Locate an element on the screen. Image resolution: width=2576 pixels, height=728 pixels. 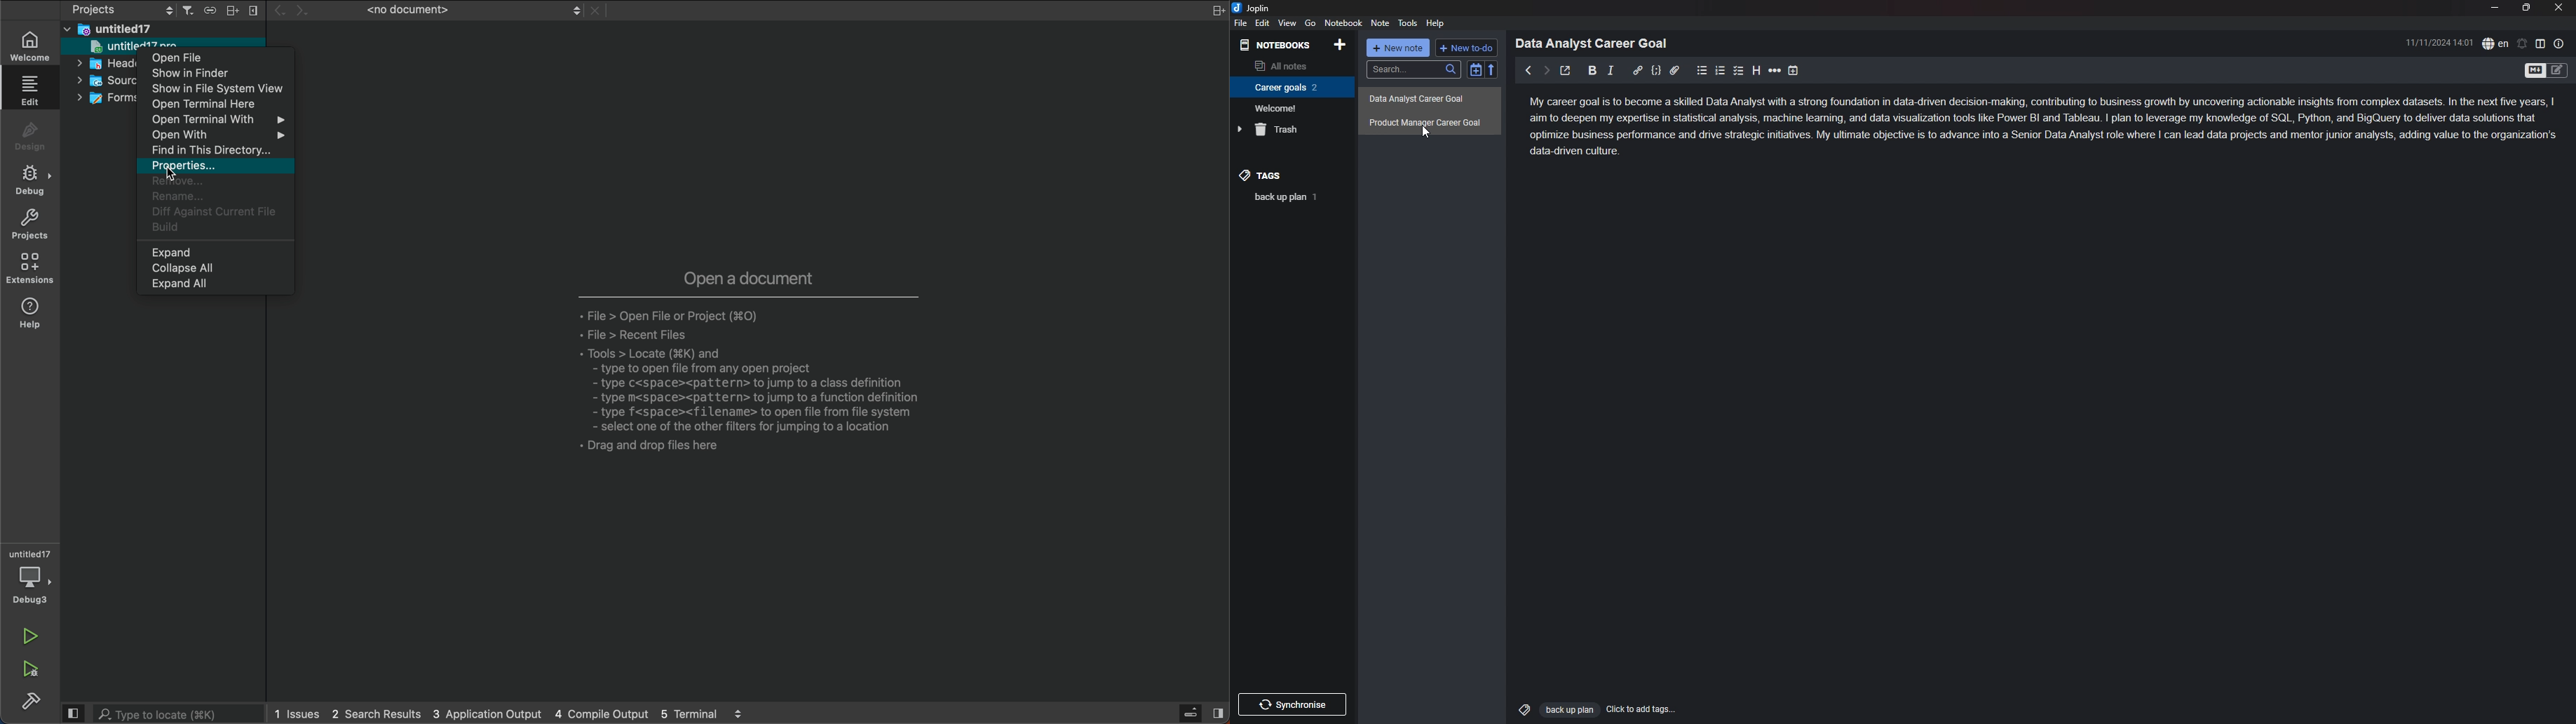
set alarm is located at coordinates (2523, 43).